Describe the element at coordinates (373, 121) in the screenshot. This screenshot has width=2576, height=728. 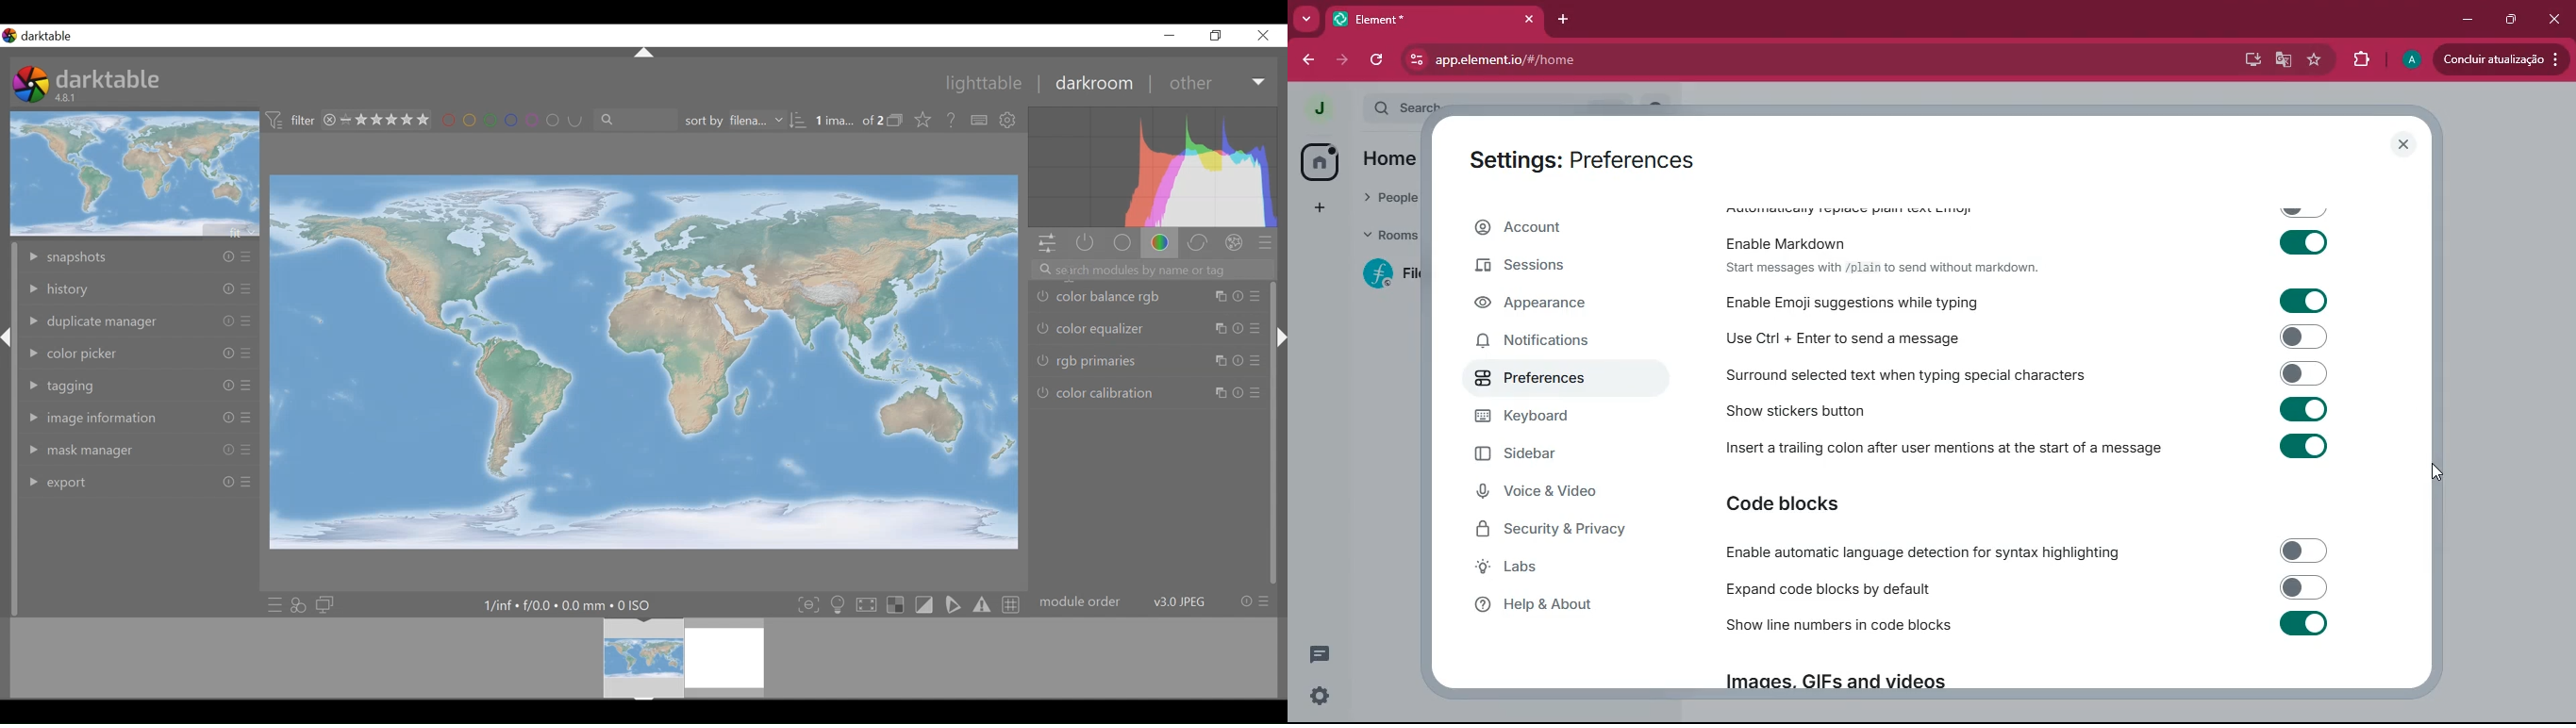
I see `range filtering` at that location.